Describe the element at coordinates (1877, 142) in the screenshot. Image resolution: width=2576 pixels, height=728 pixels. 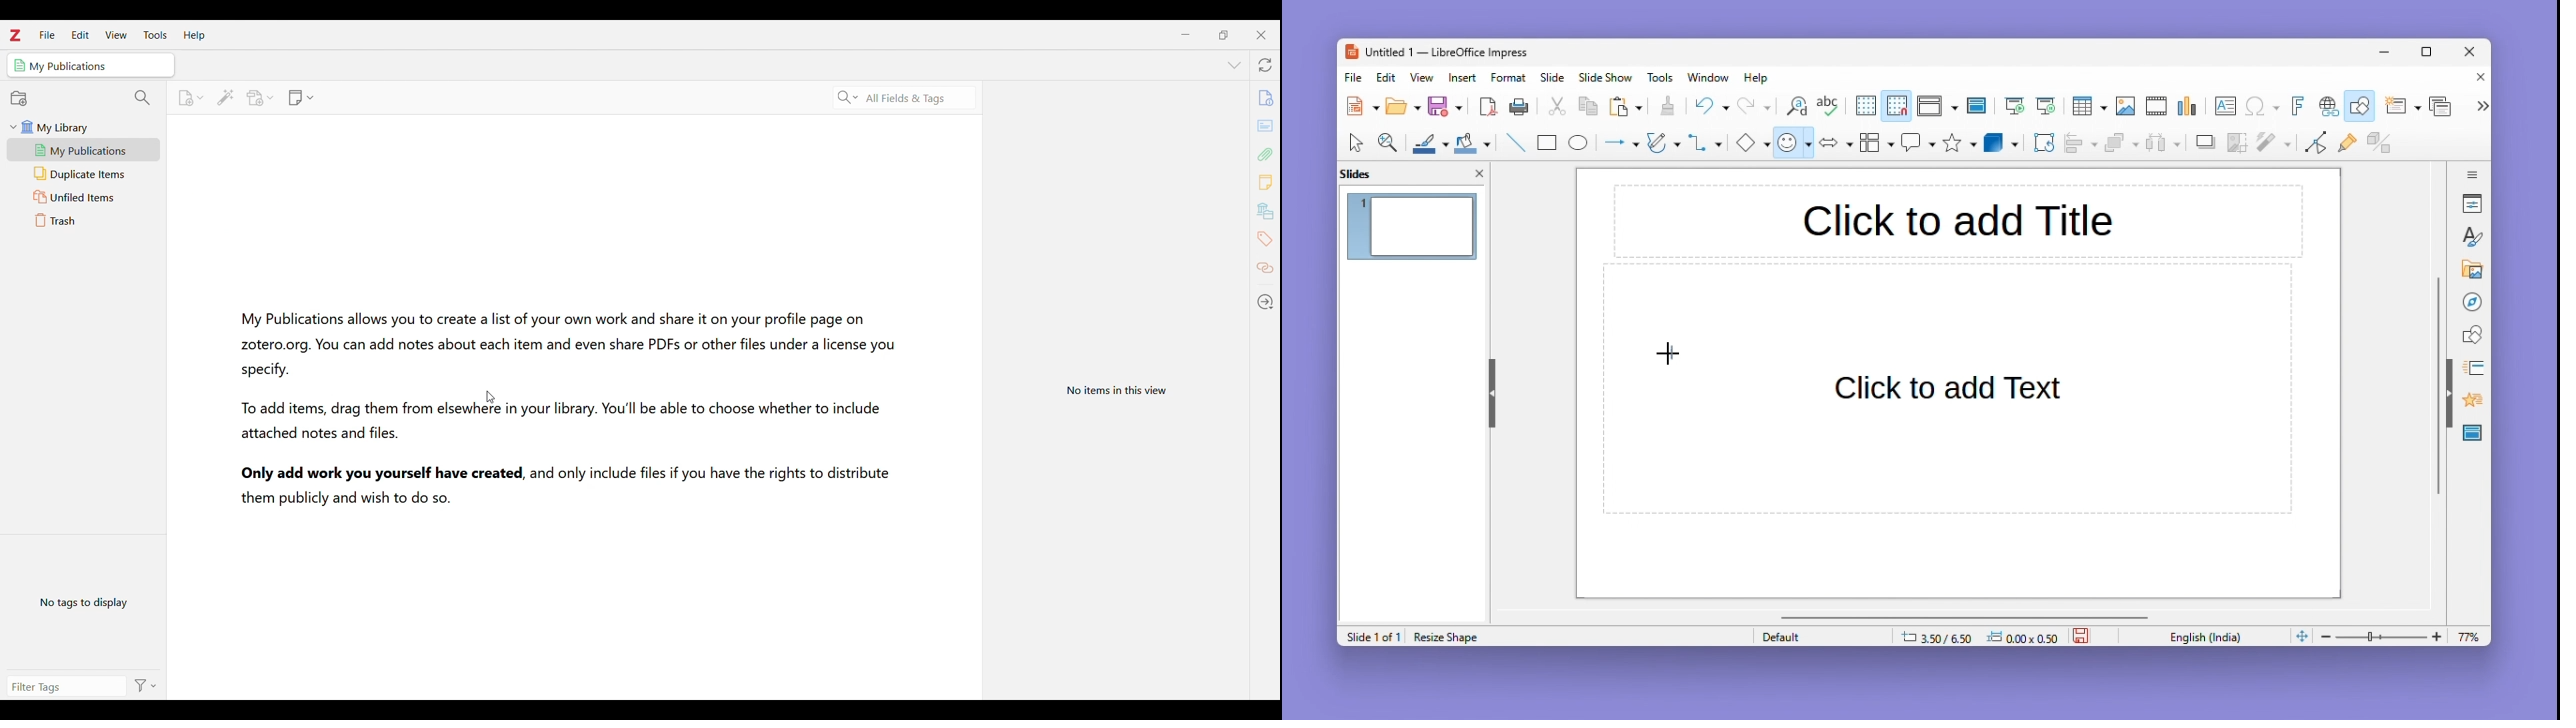
I see `Blocks` at that location.